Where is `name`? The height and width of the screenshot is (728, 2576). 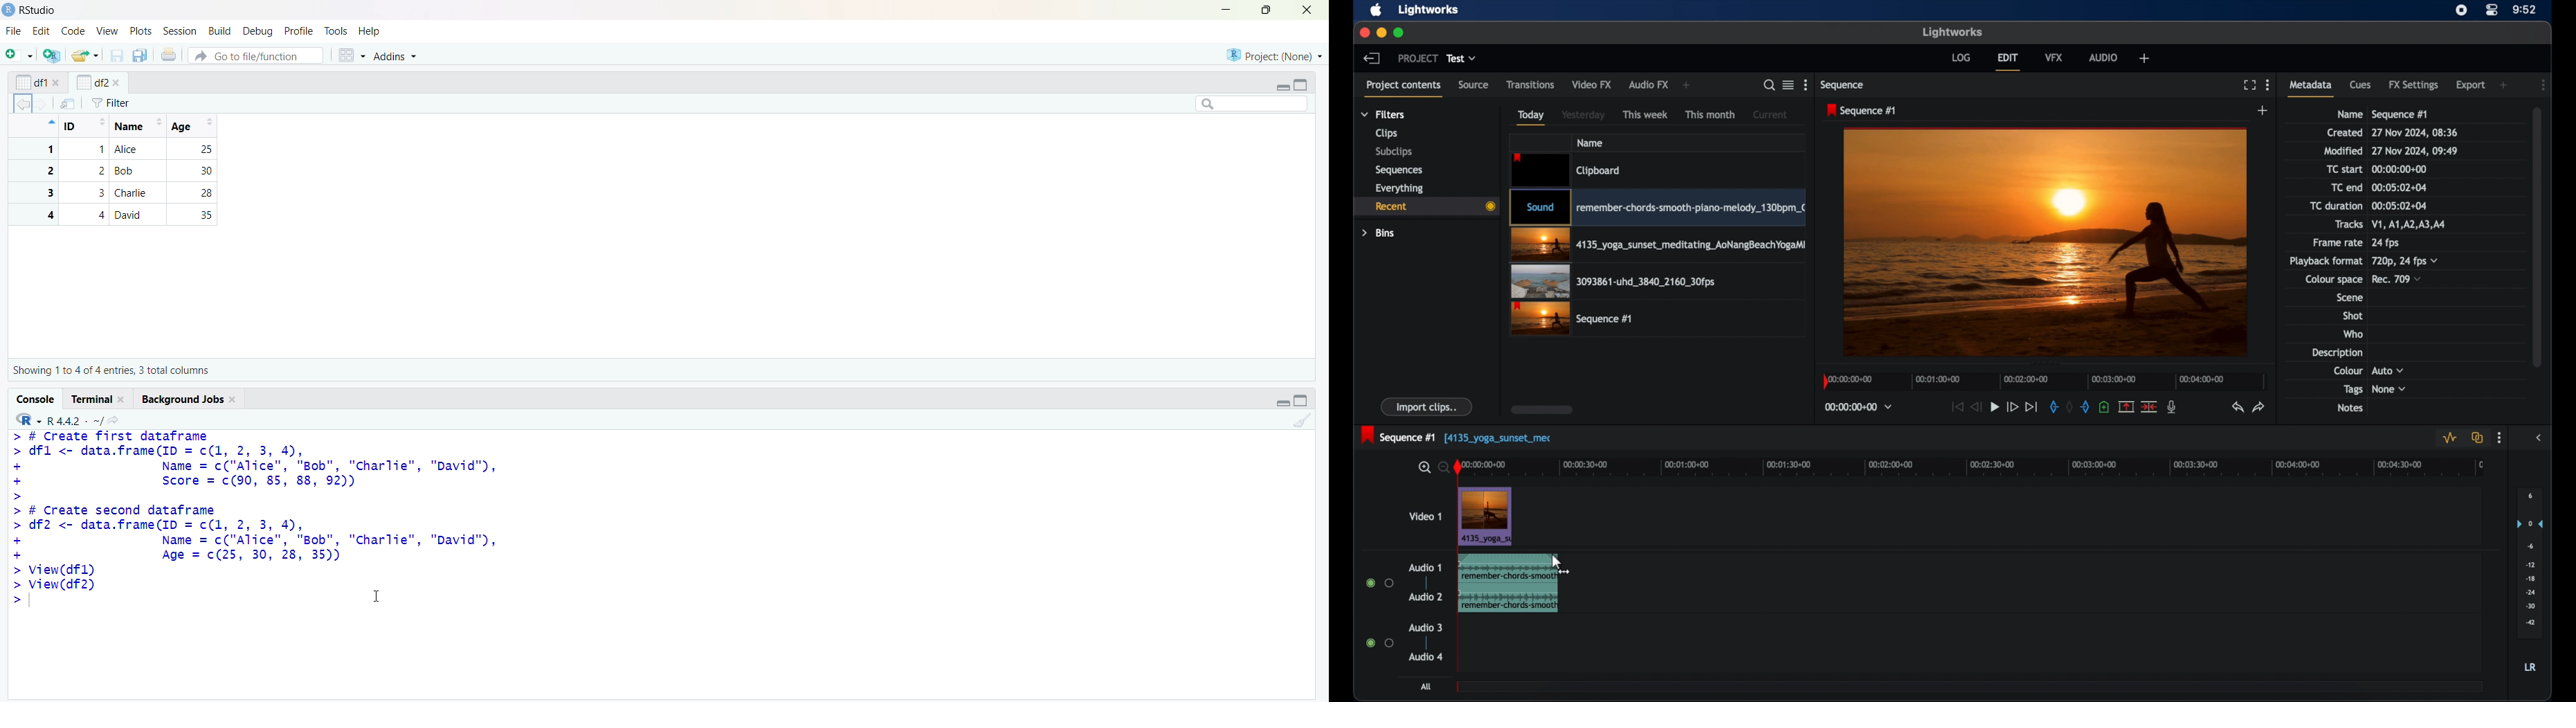
name is located at coordinates (2349, 114).